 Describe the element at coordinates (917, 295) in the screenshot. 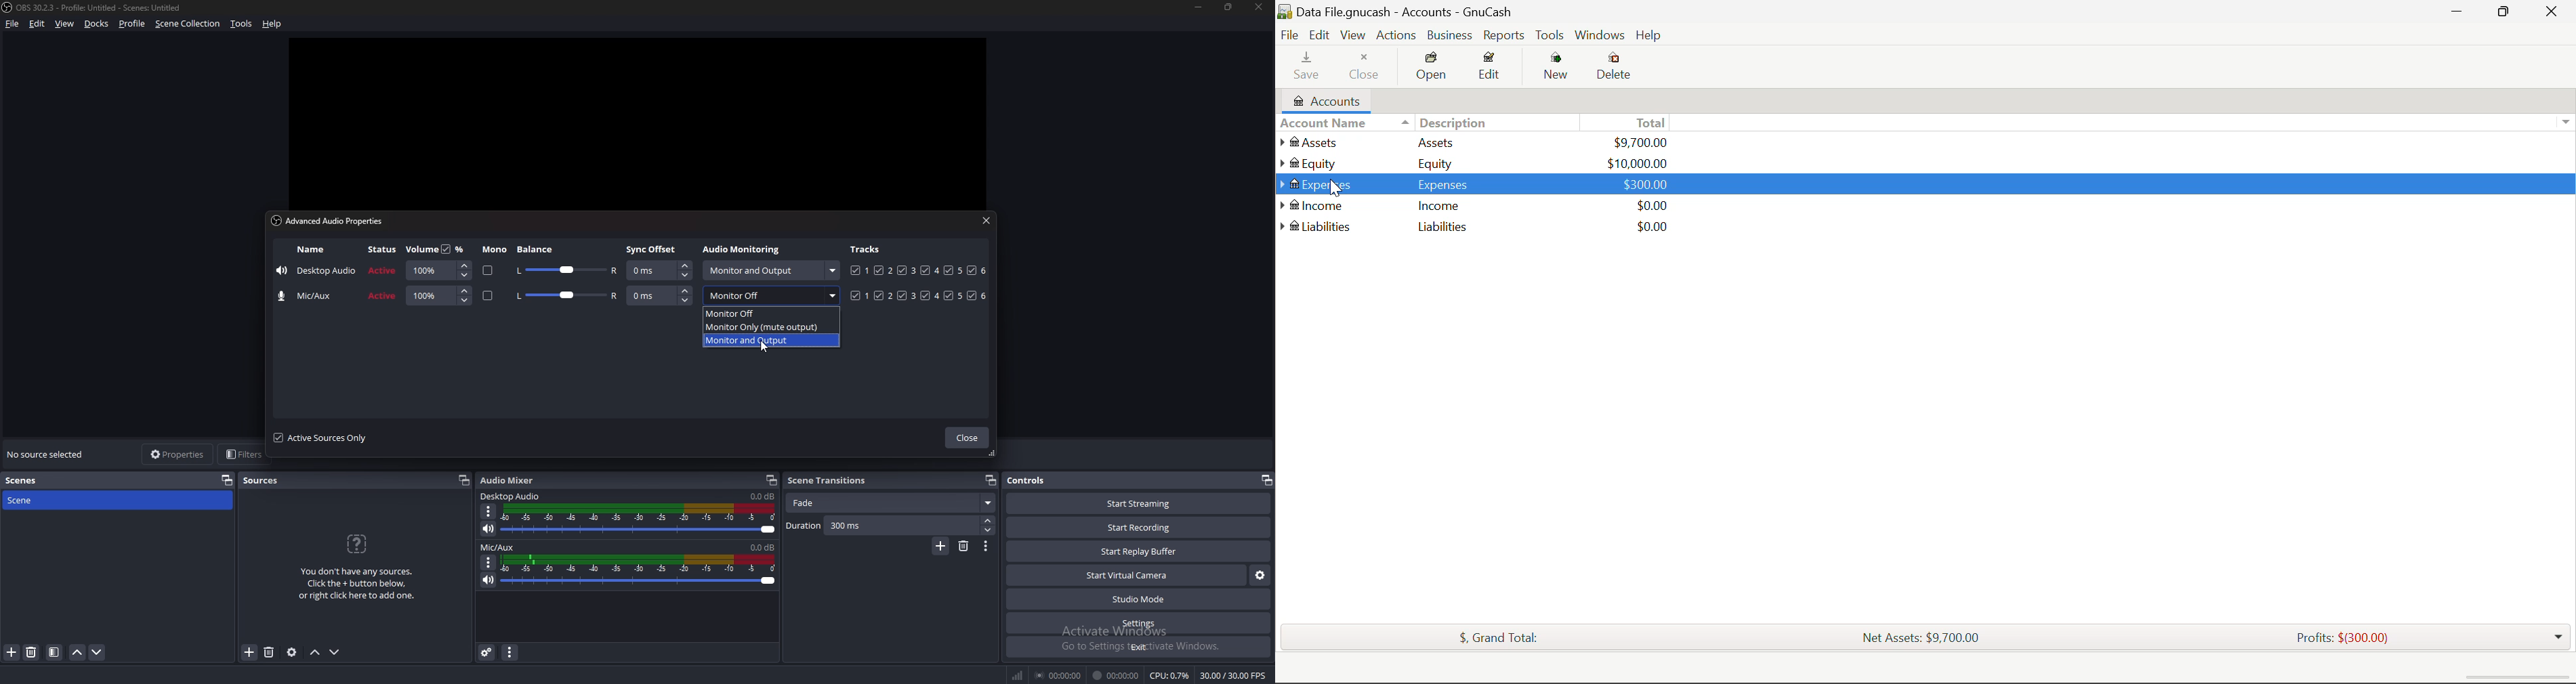

I see `tracks` at that location.